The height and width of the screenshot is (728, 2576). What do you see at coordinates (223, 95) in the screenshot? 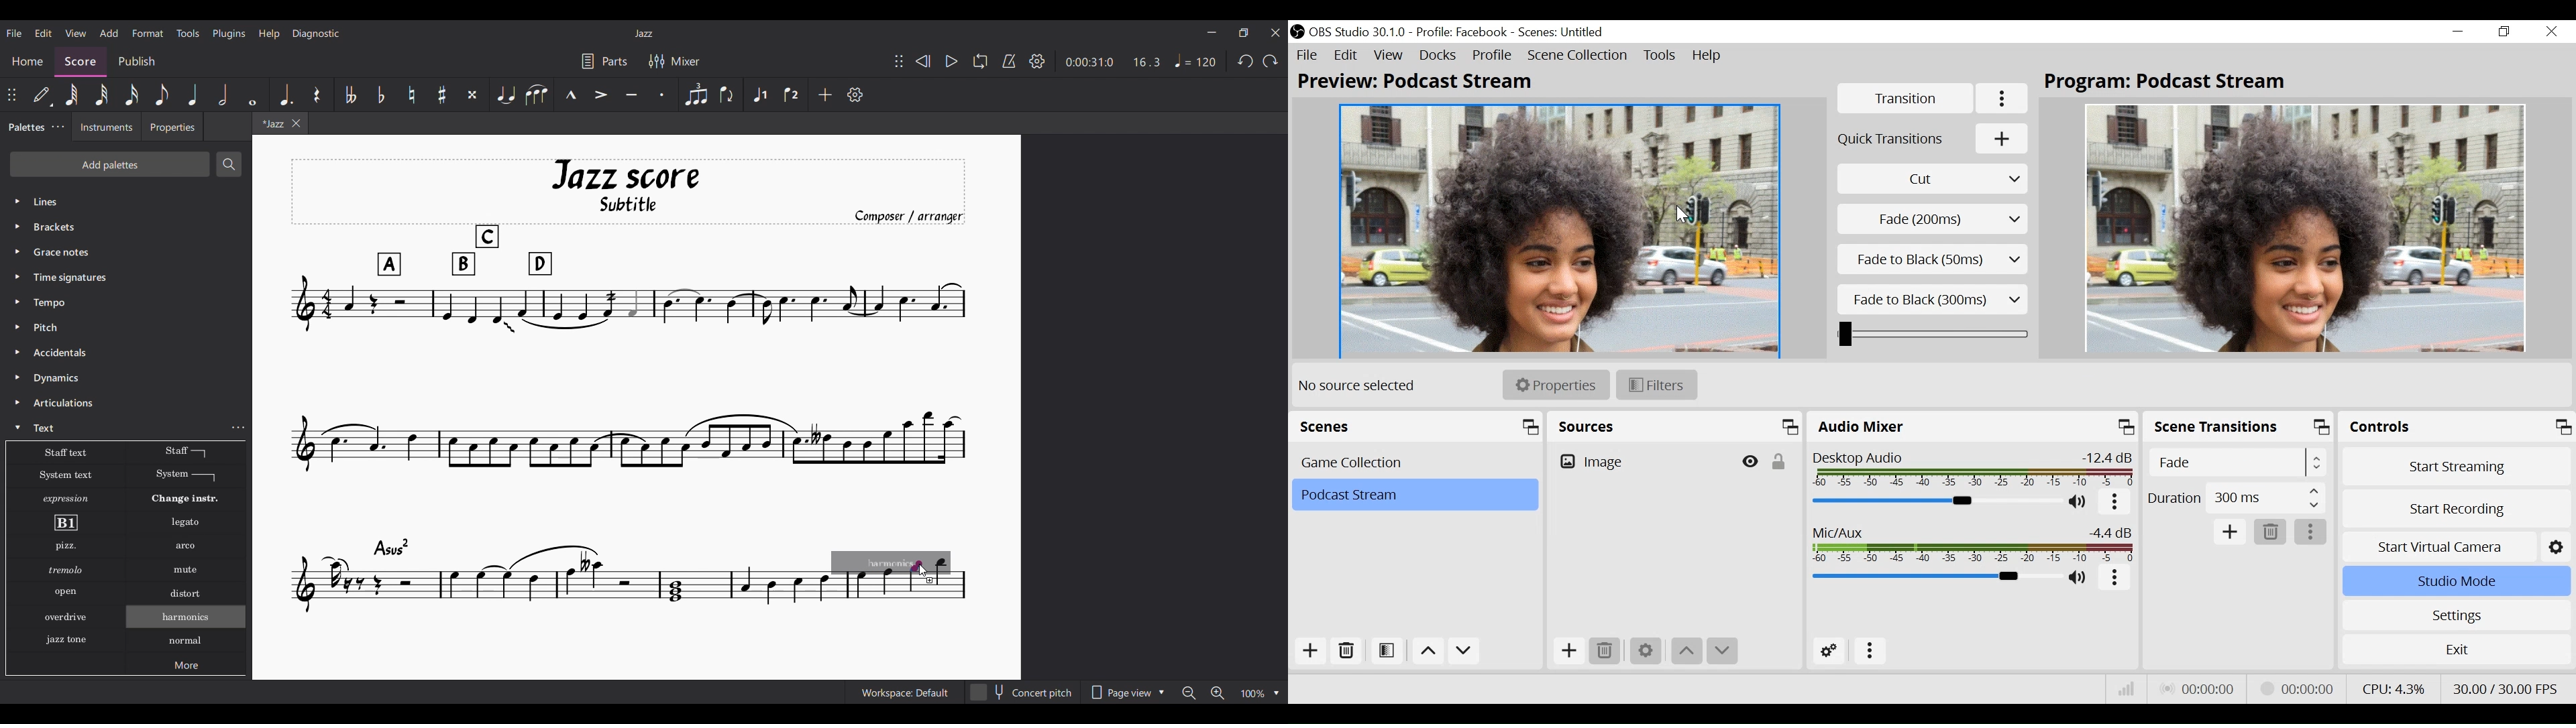
I see `Half note` at bounding box center [223, 95].